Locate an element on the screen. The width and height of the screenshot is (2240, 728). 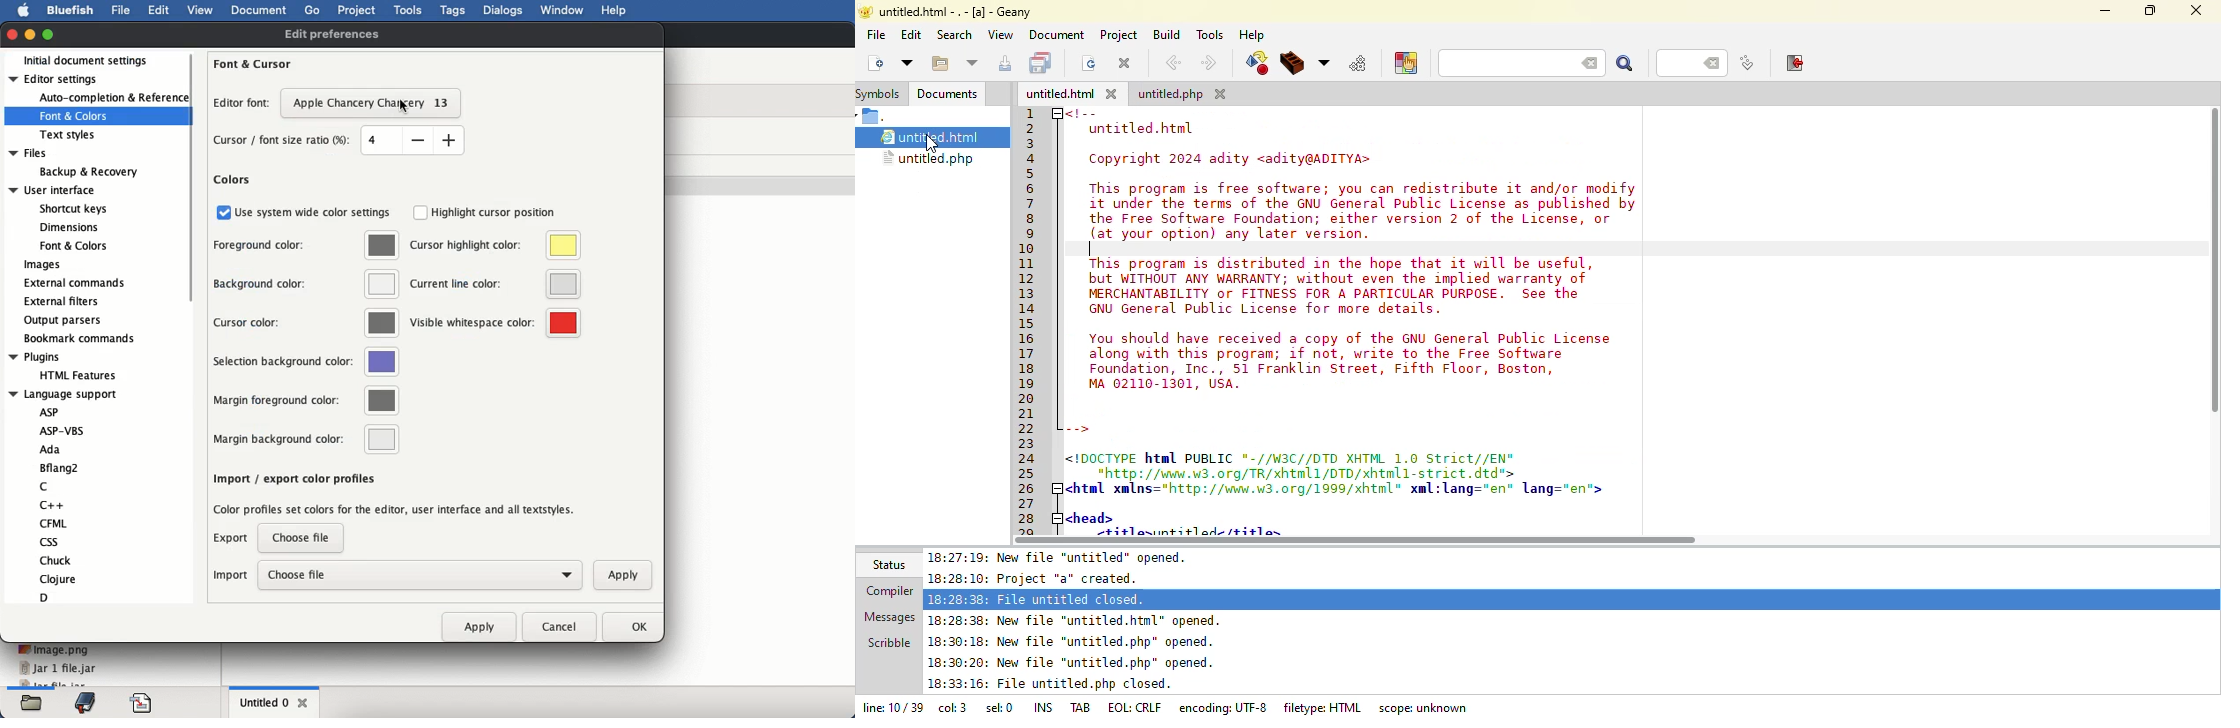
help is located at coordinates (614, 11).